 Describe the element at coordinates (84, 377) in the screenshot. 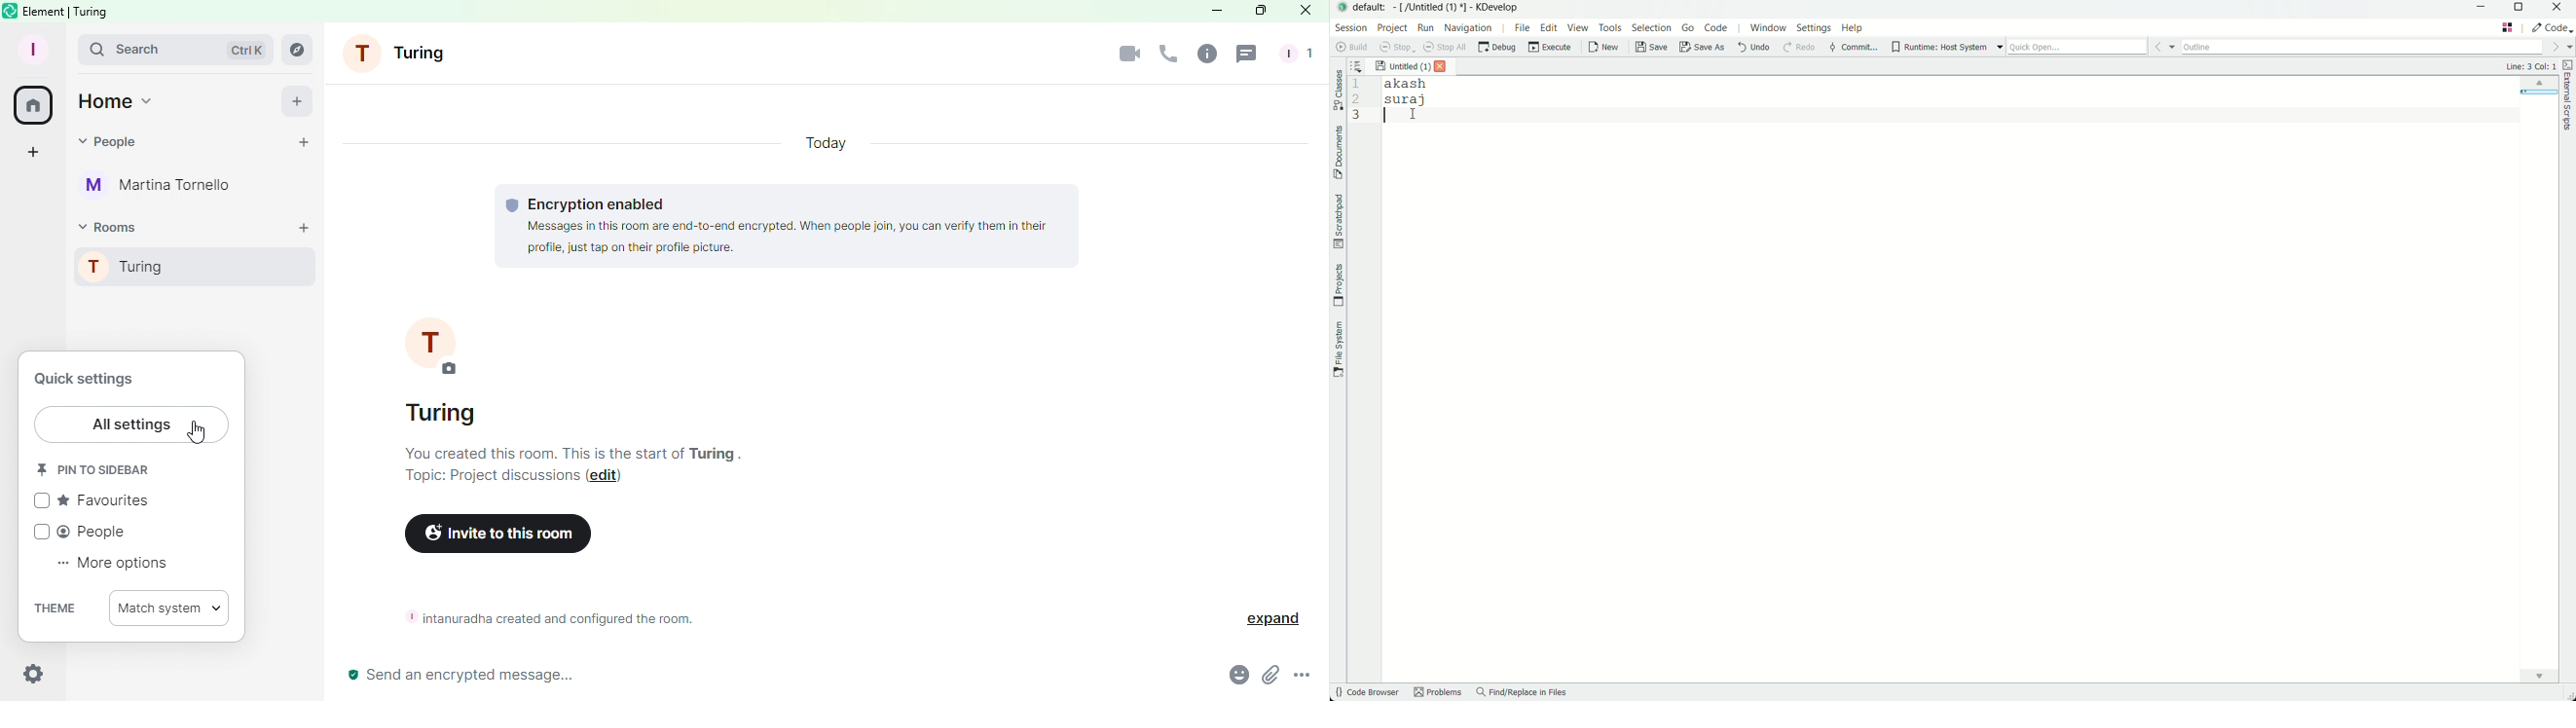

I see `Quick settings` at that location.